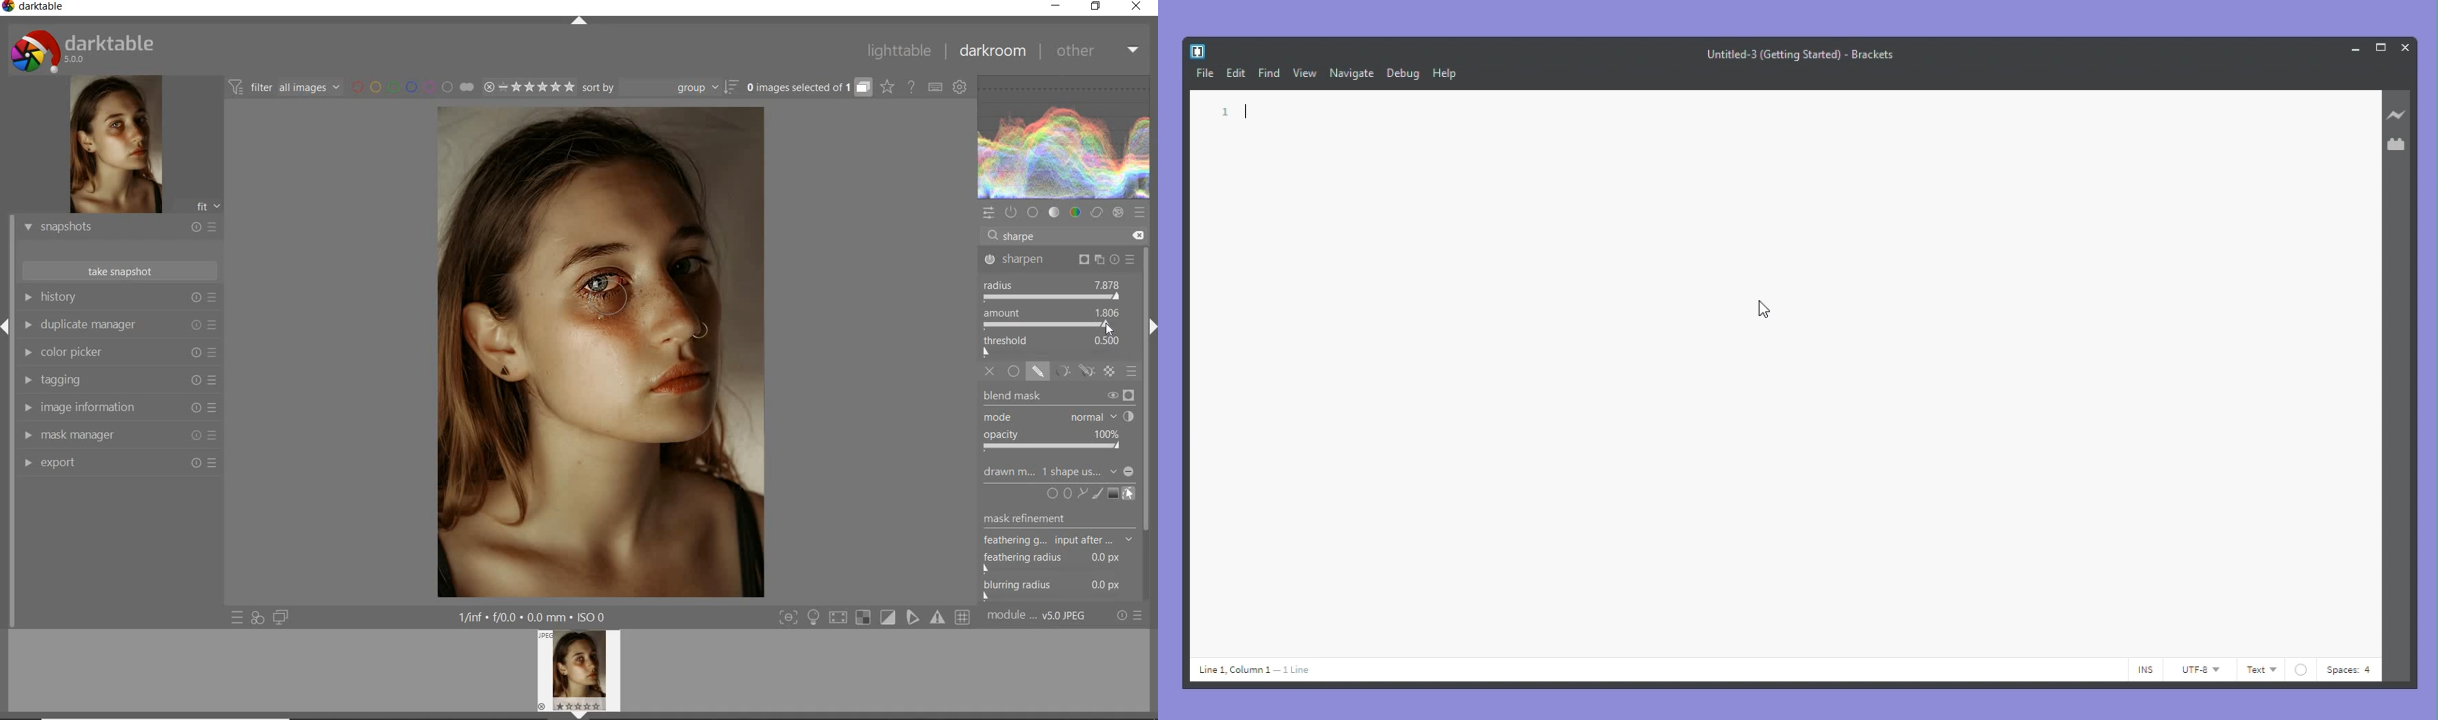 The image size is (2464, 728). Describe the element at coordinates (117, 408) in the screenshot. I see `image formation` at that location.